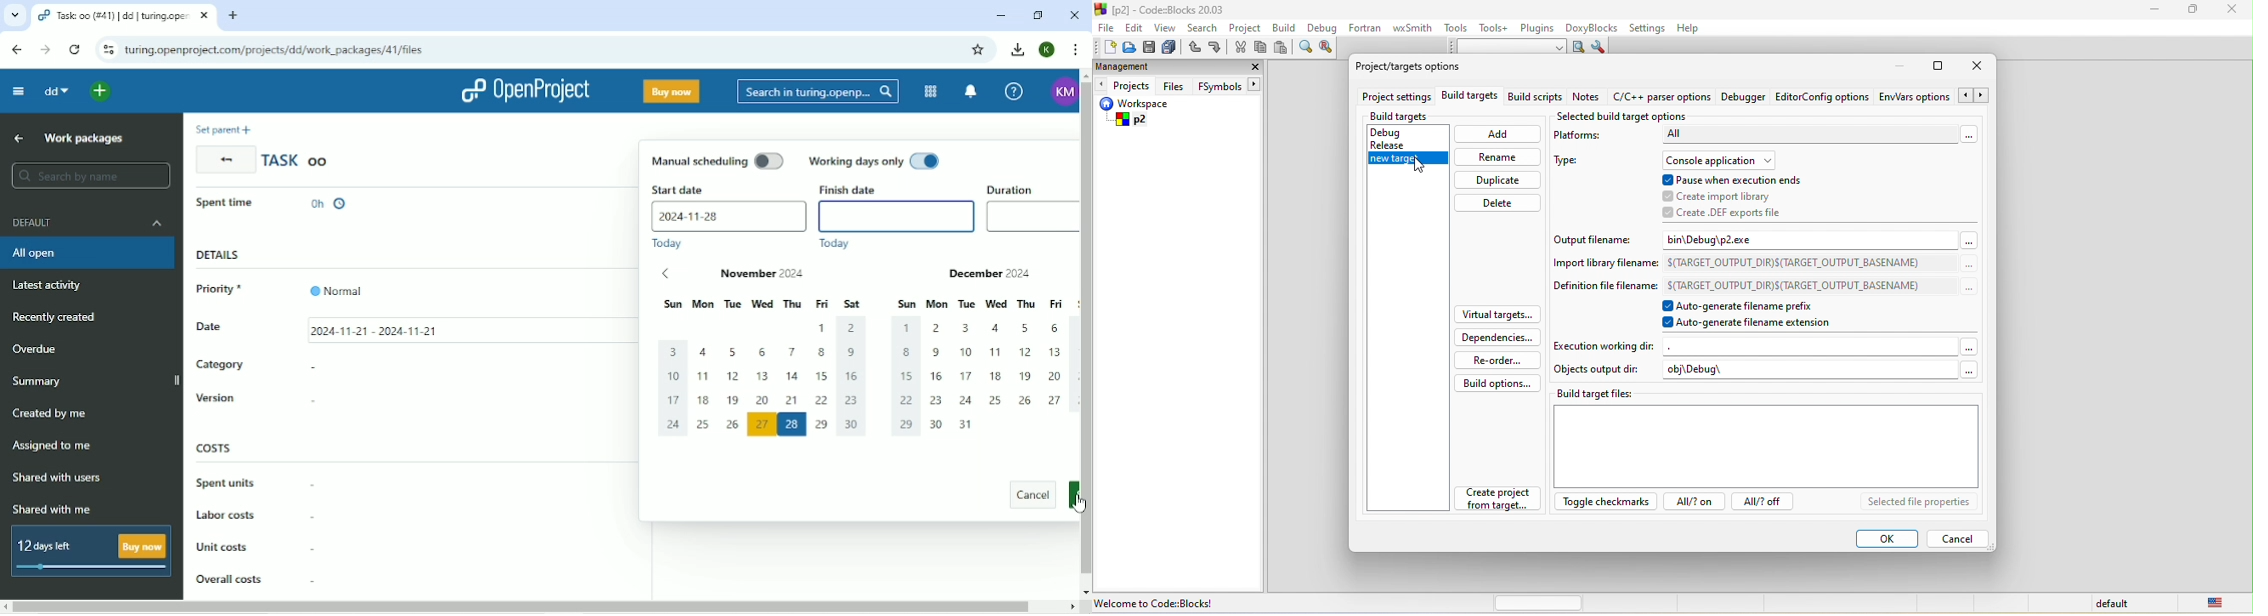 This screenshot has width=2268, height=616. I want to click on maximize, so click(1941, 65).